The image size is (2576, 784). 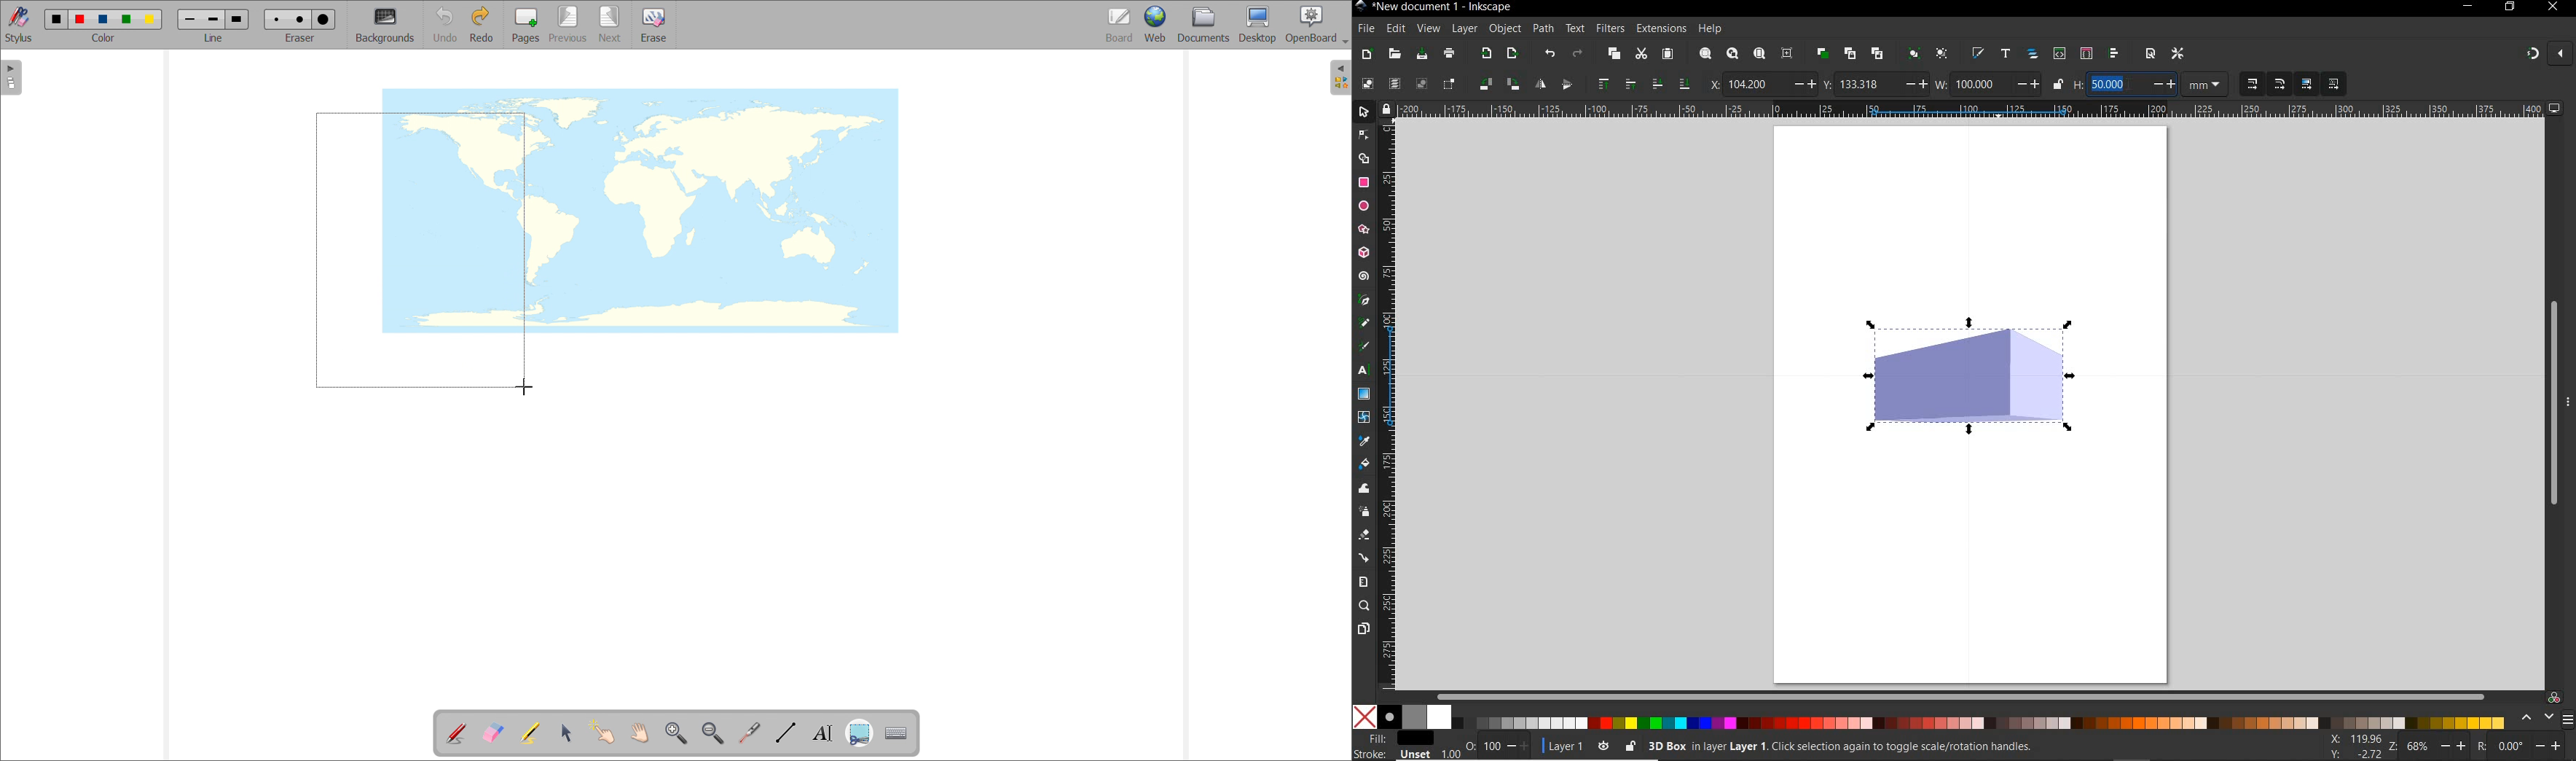 I want to click on open selectors, so click(x=2086, y=52).